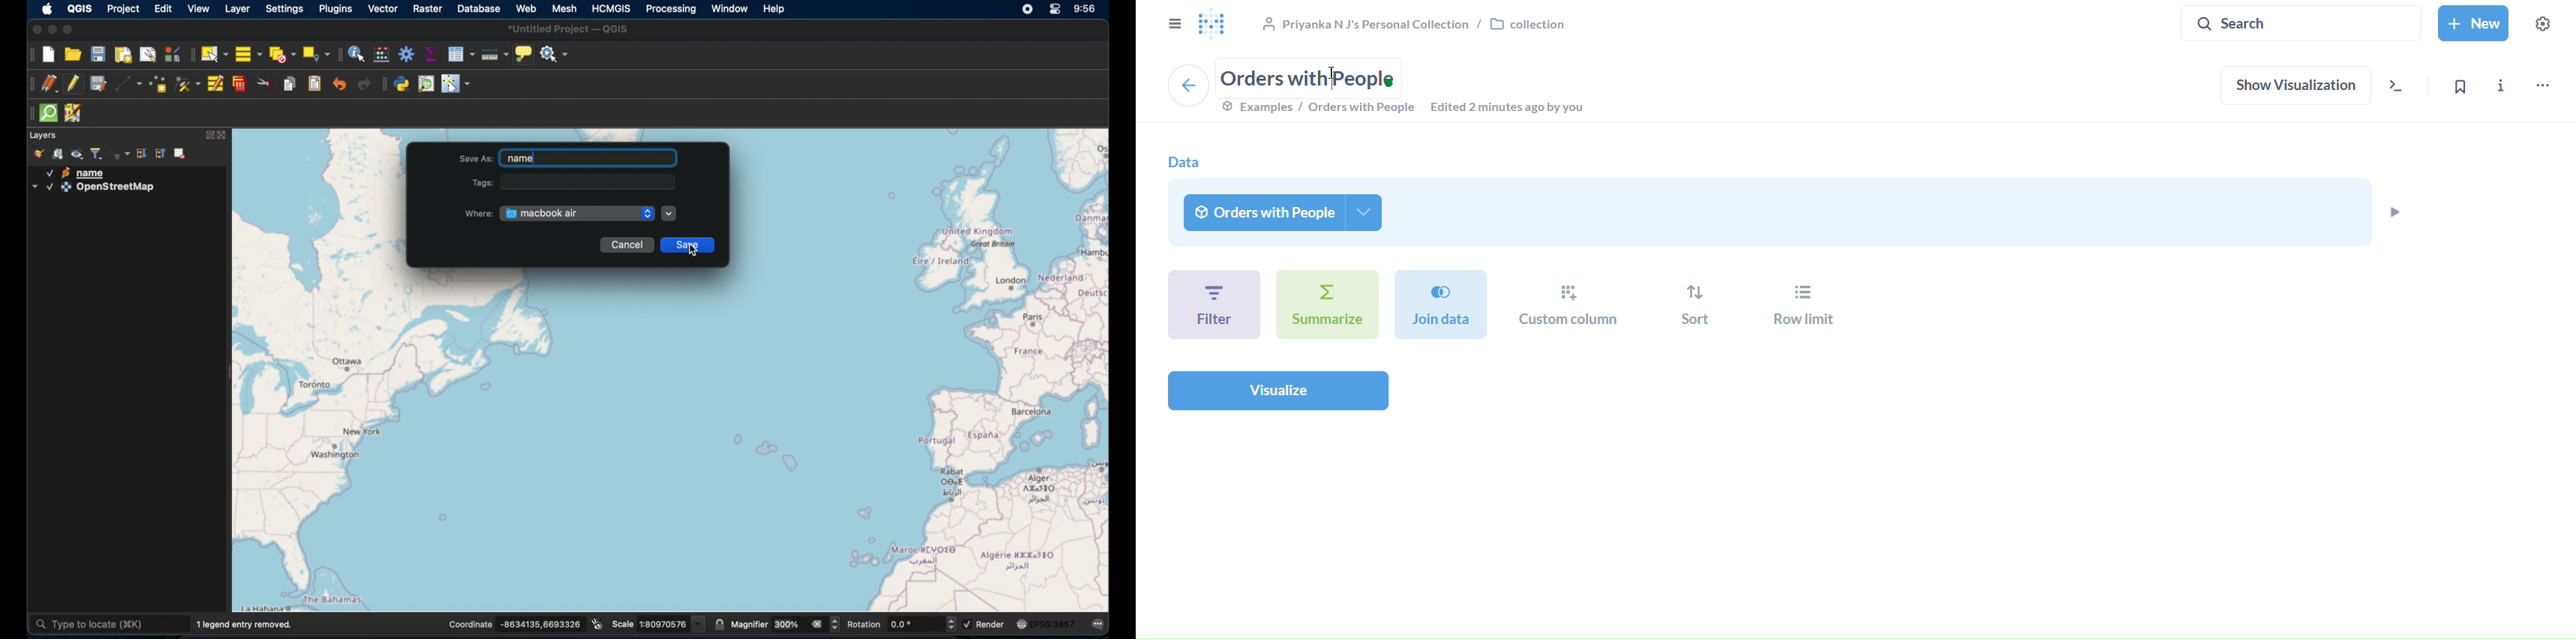 The width and height of the screenshot is (2576, 644). I want to click on screen recorder icon, so click(1027, 10).